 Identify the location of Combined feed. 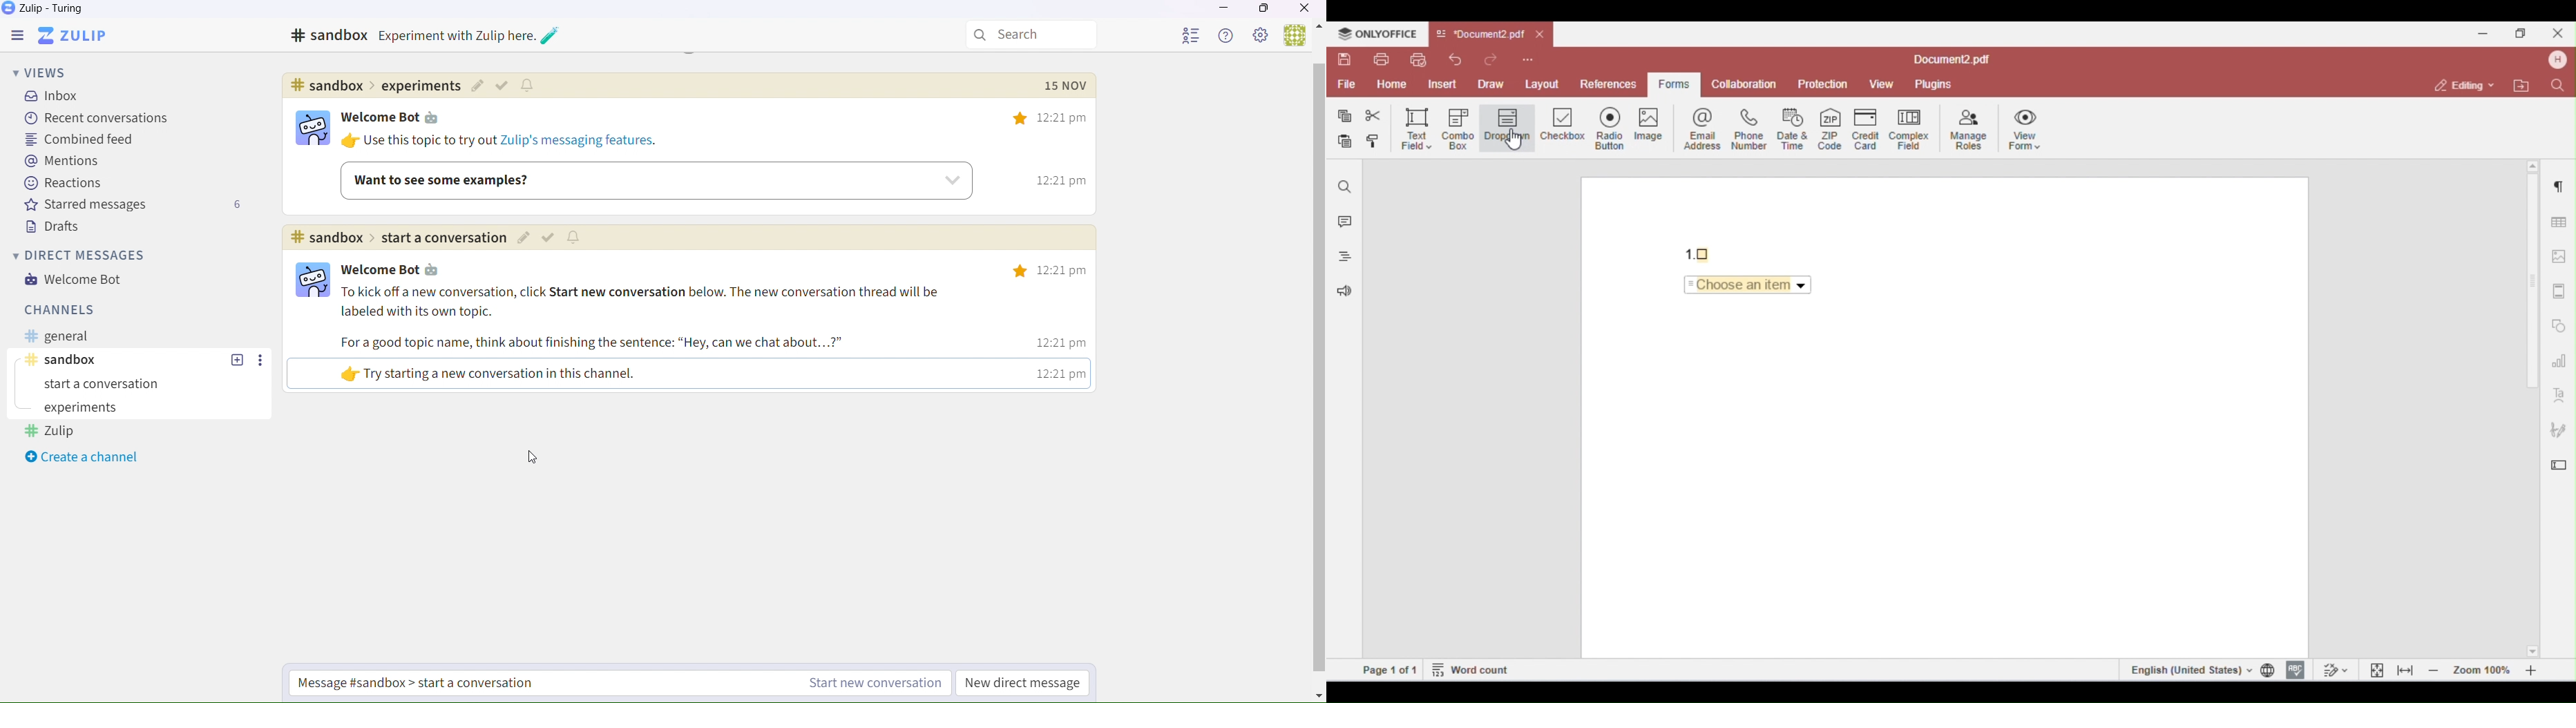
(79, 140).